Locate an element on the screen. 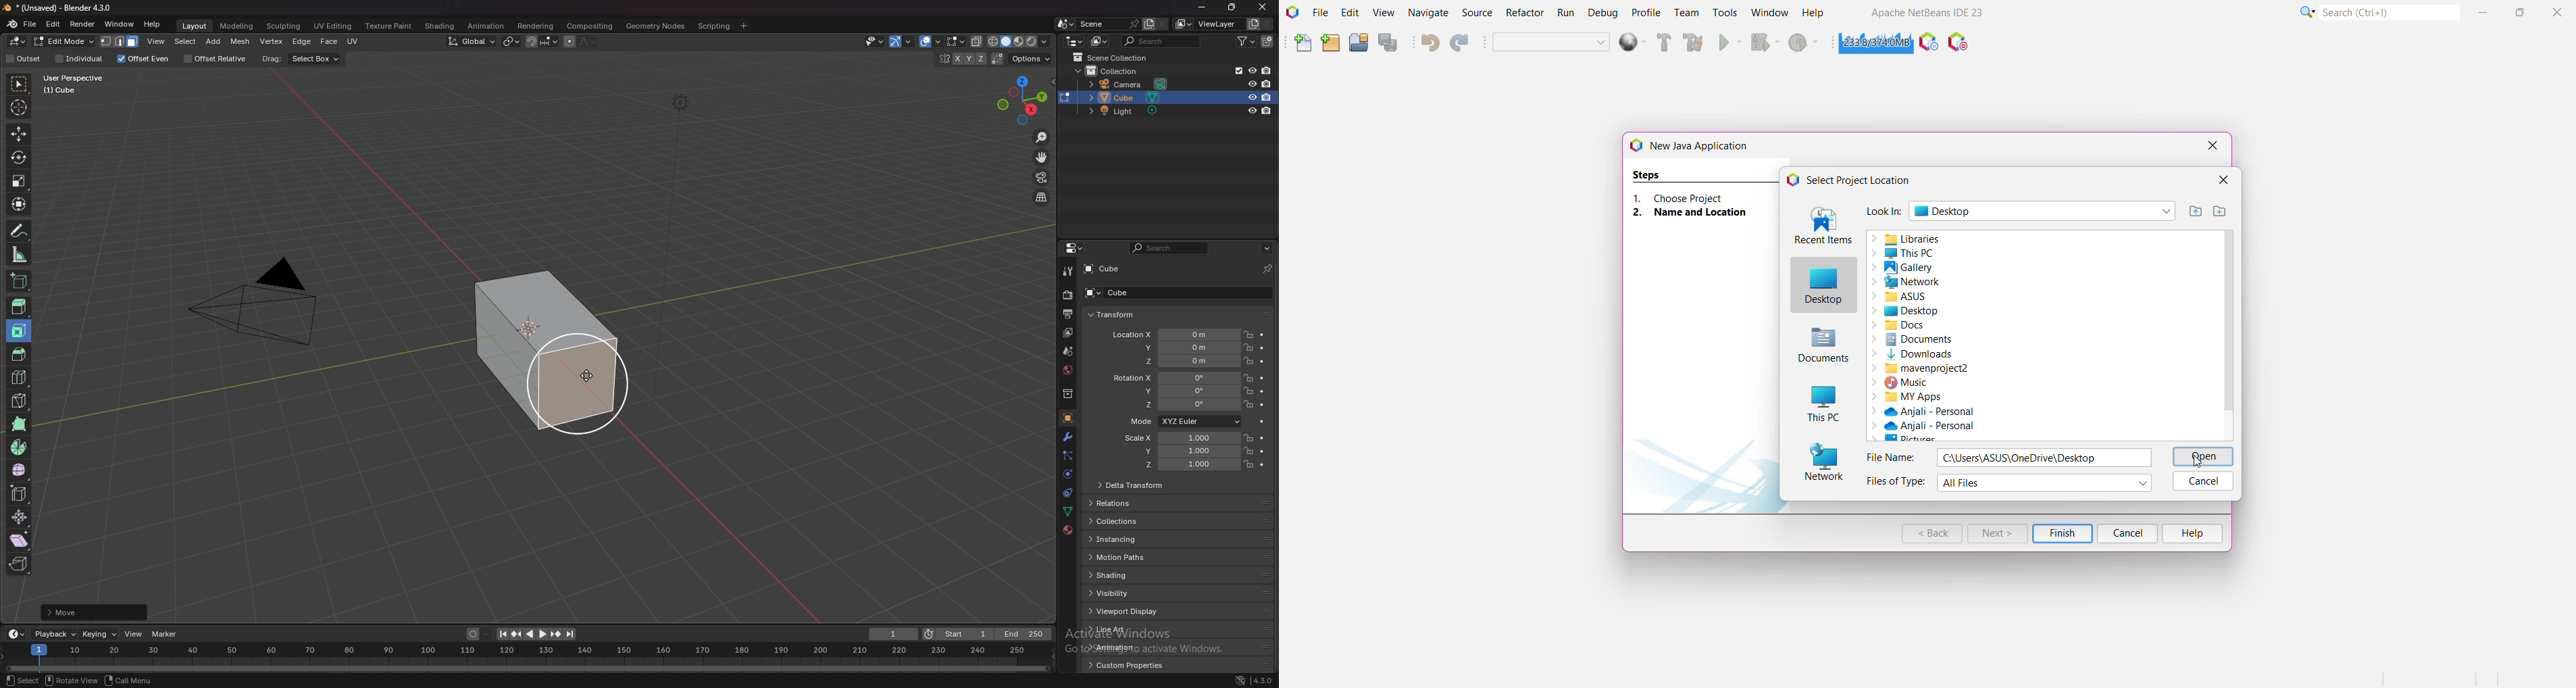  pyramid is located at coordinates (257, 313).